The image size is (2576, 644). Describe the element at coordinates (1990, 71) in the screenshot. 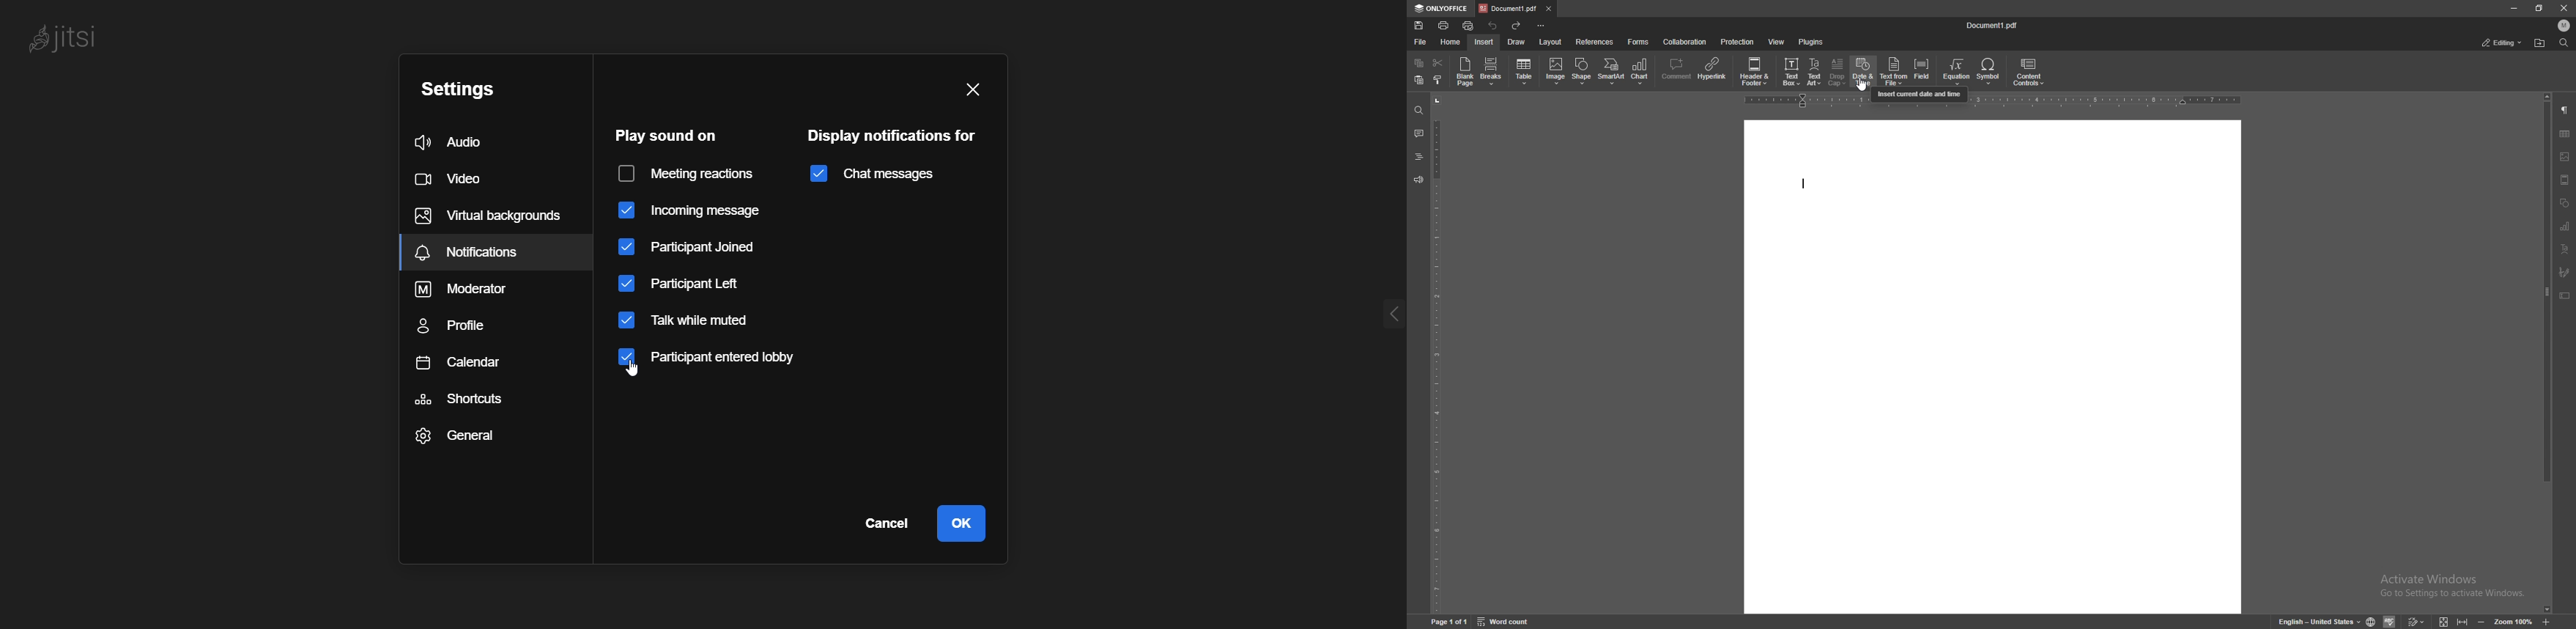

I see `symbol` at that location.